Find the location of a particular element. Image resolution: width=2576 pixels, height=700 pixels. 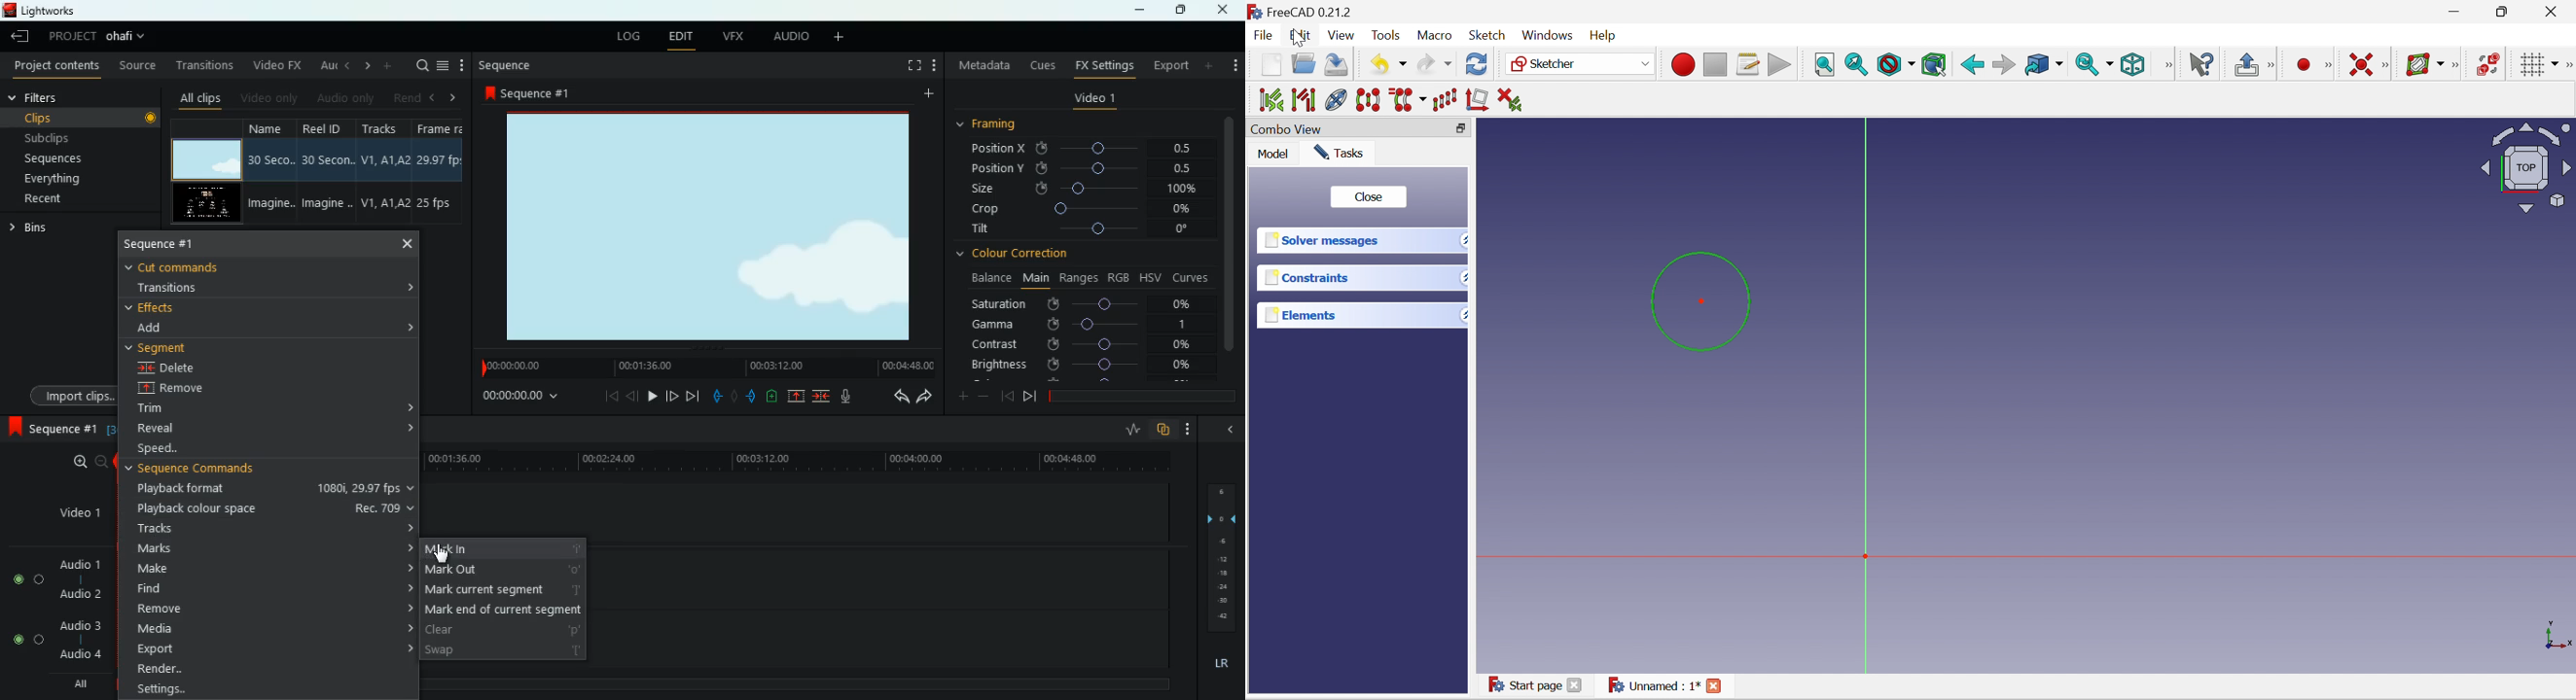

tracks is located at coordinates (274, 529).